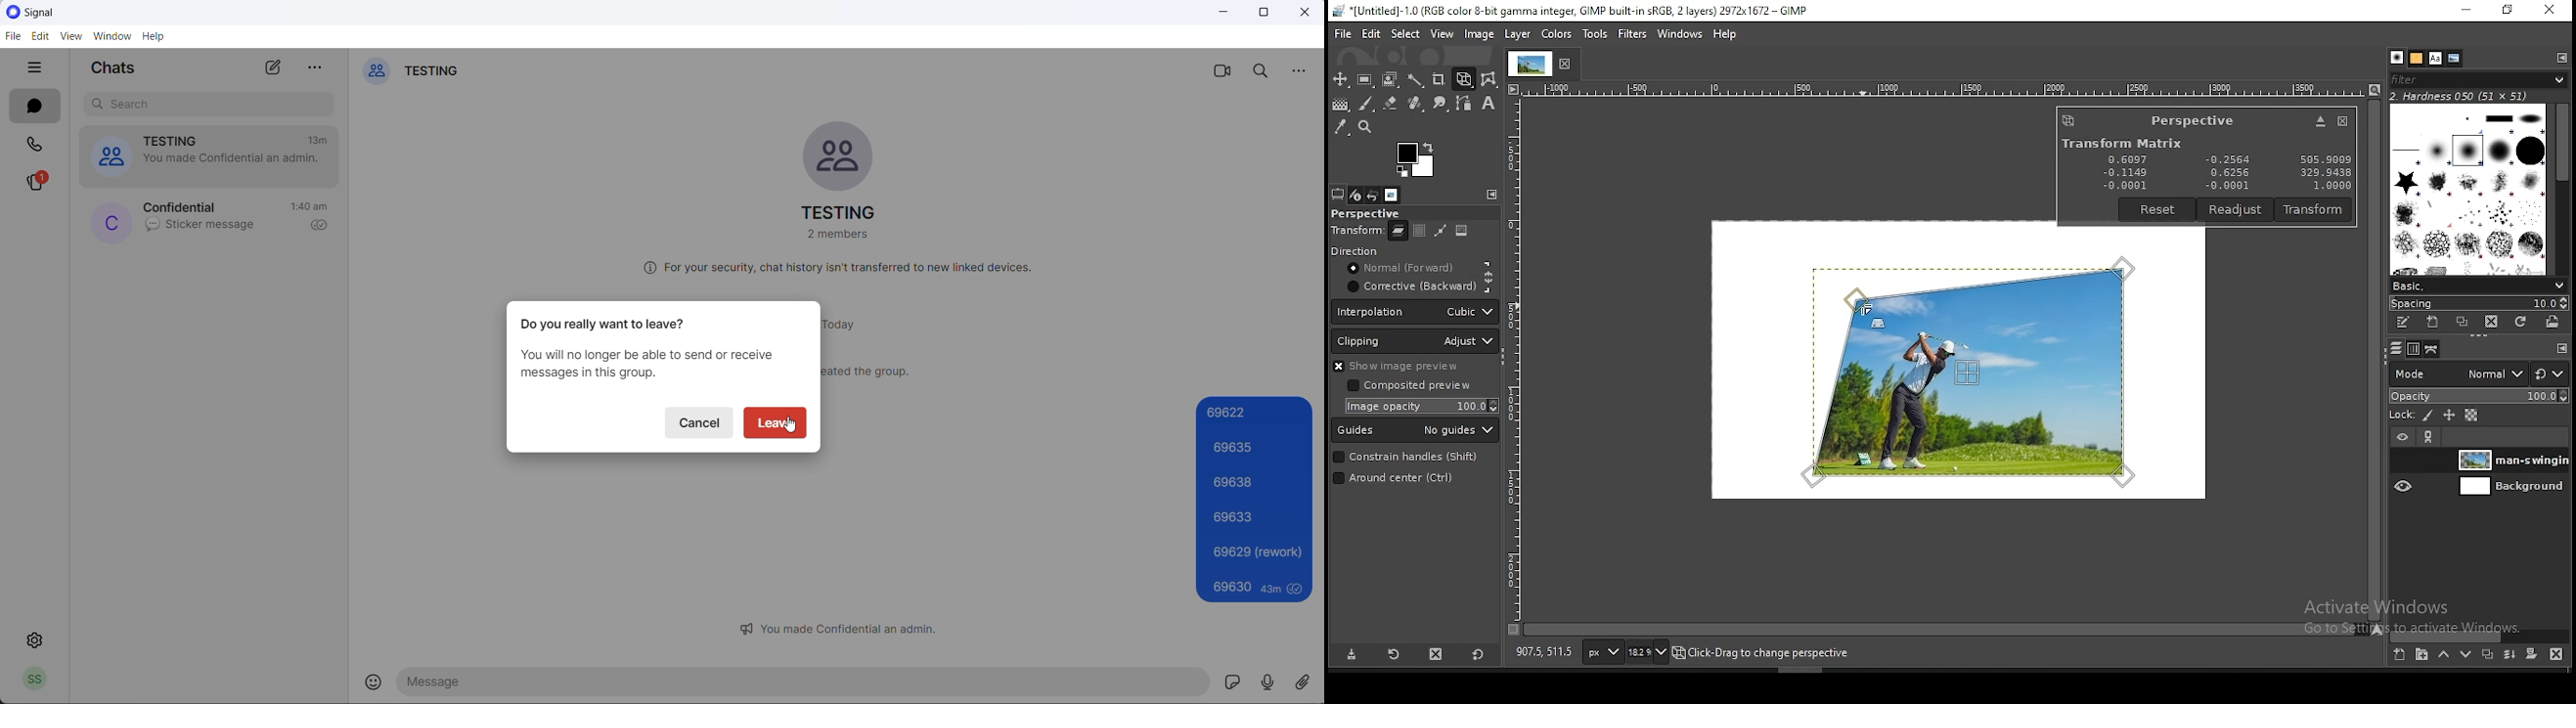  What do you see at coordinates (1371, 33) in the screenshot?
I see `edit` at bounding box center [1371, 33].